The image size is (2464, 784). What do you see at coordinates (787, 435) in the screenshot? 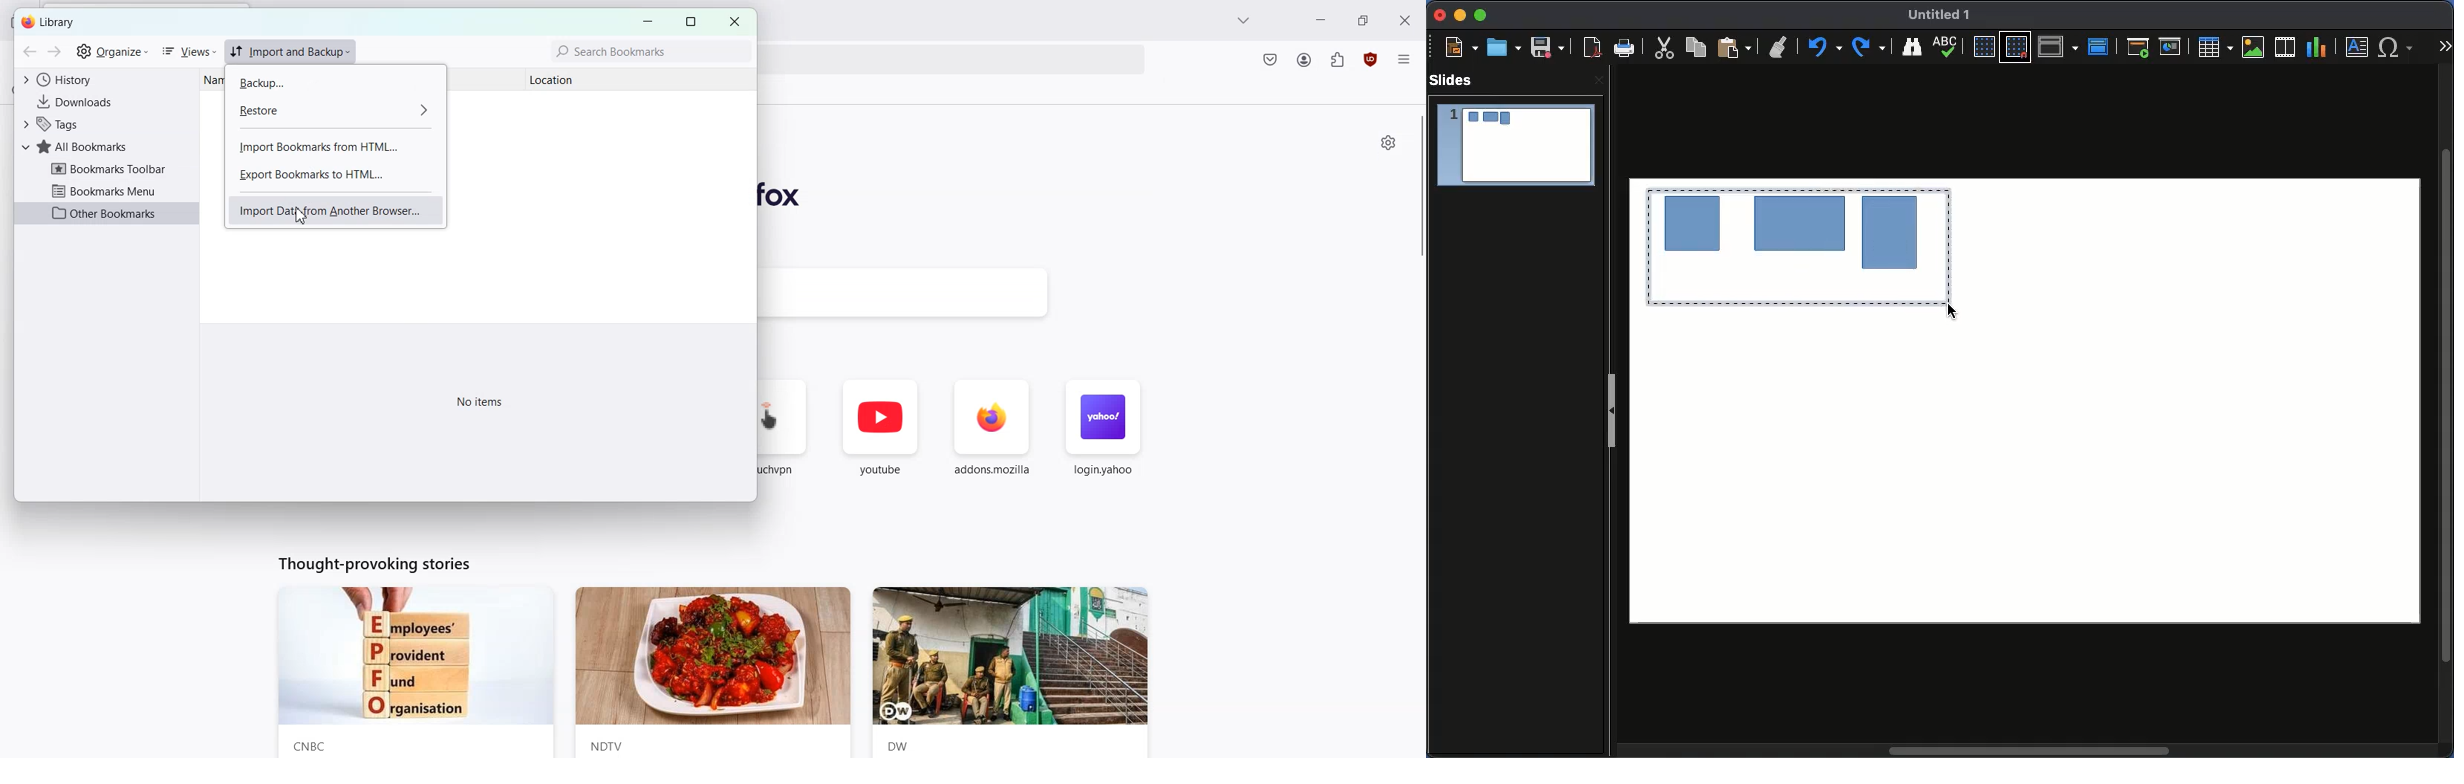
I see `touch.vpn` at bounding box center [787, 435].